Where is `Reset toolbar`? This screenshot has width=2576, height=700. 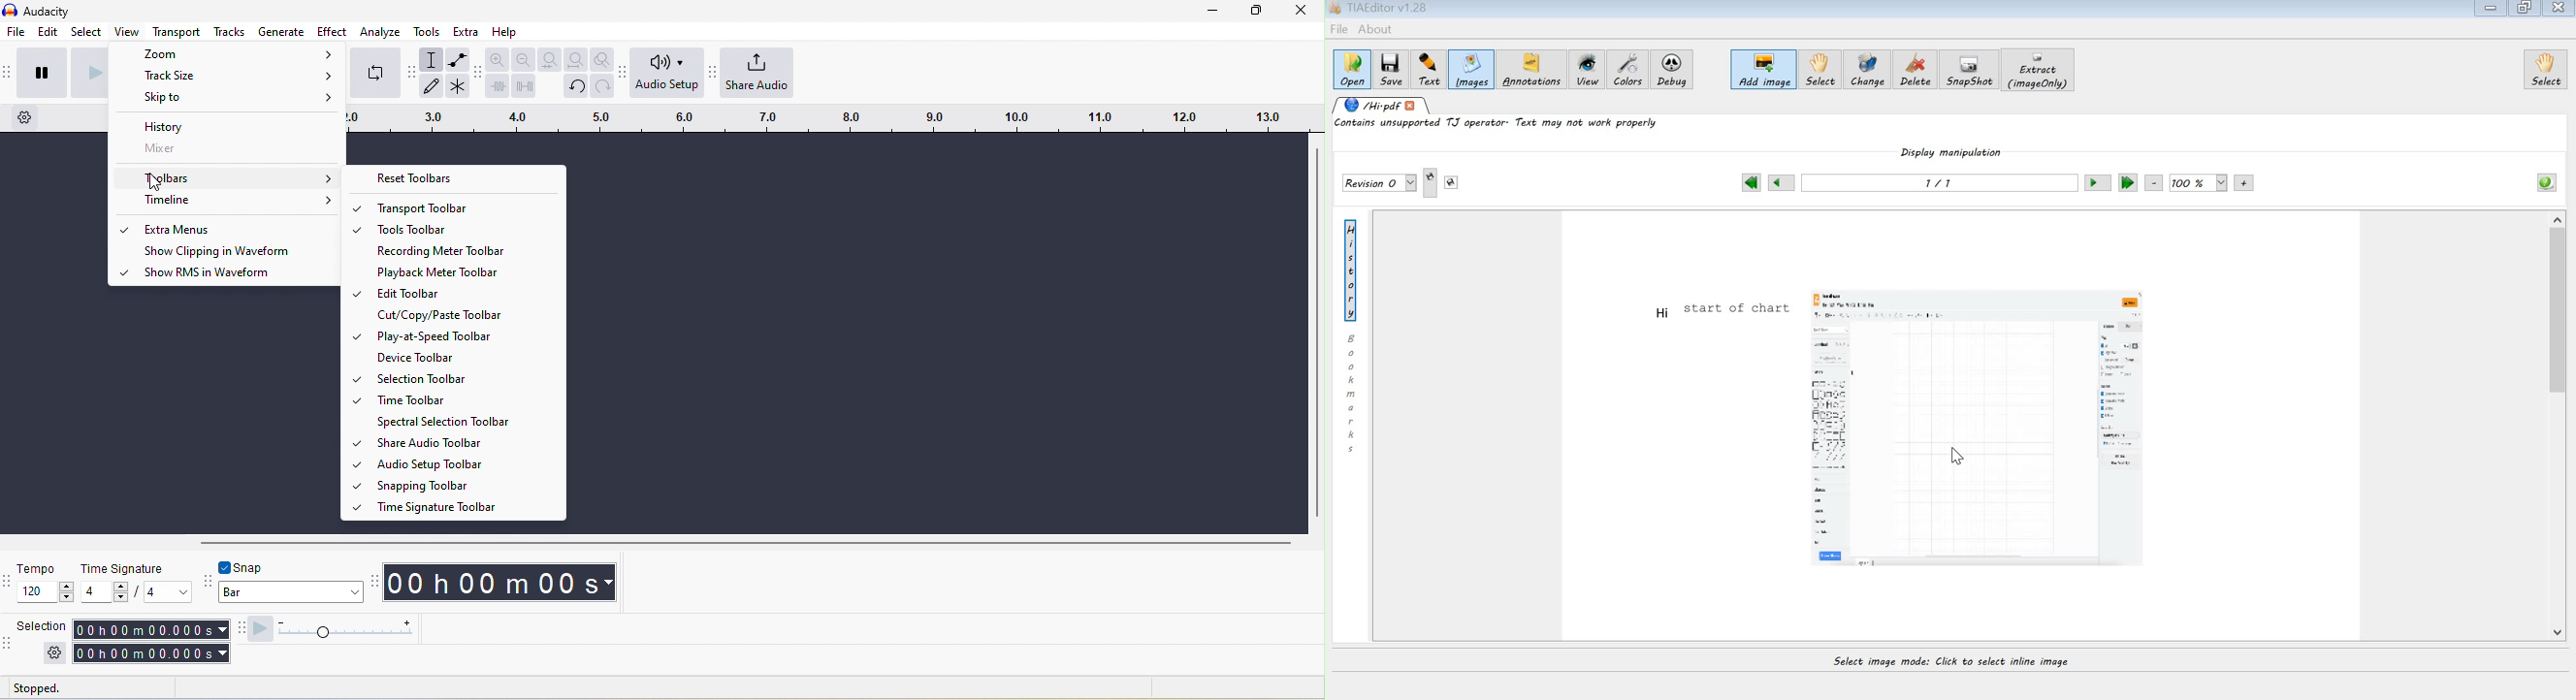 Reset toolbar is located at coordinates (454, 178).